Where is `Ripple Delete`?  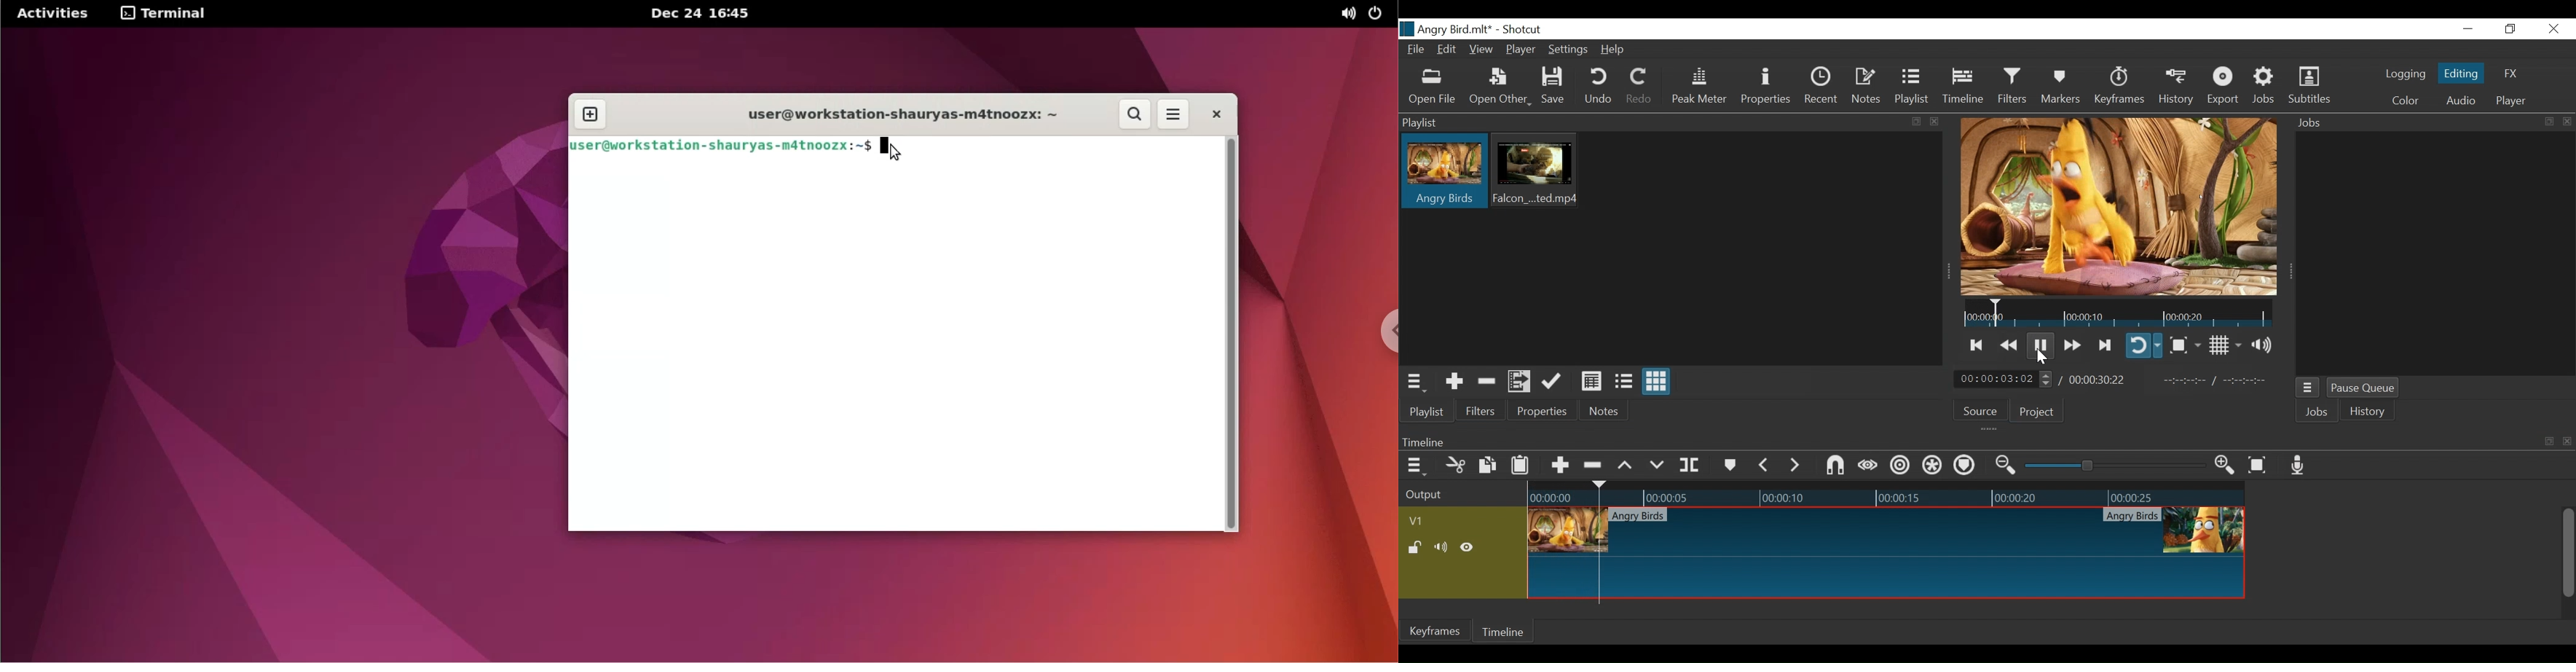 Ripple Delete is located at coordinates (1594, 463).